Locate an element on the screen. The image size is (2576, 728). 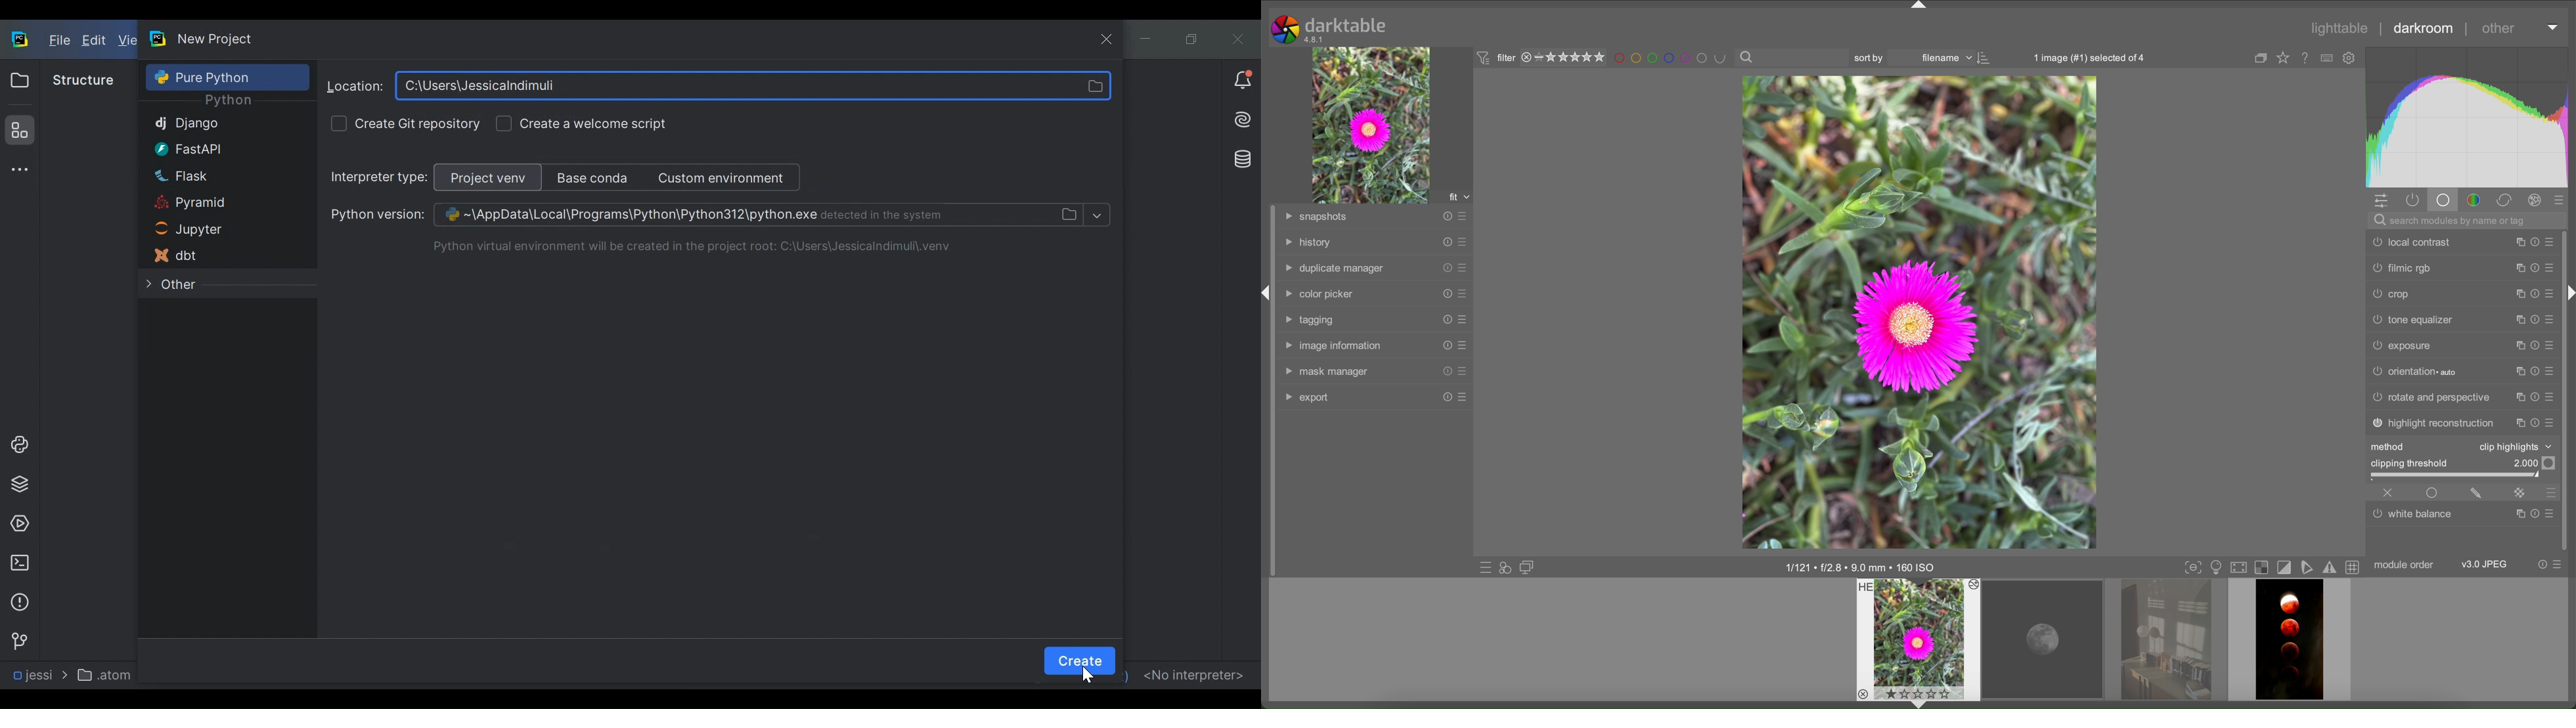
preview is located at coordinates (1920, 639).